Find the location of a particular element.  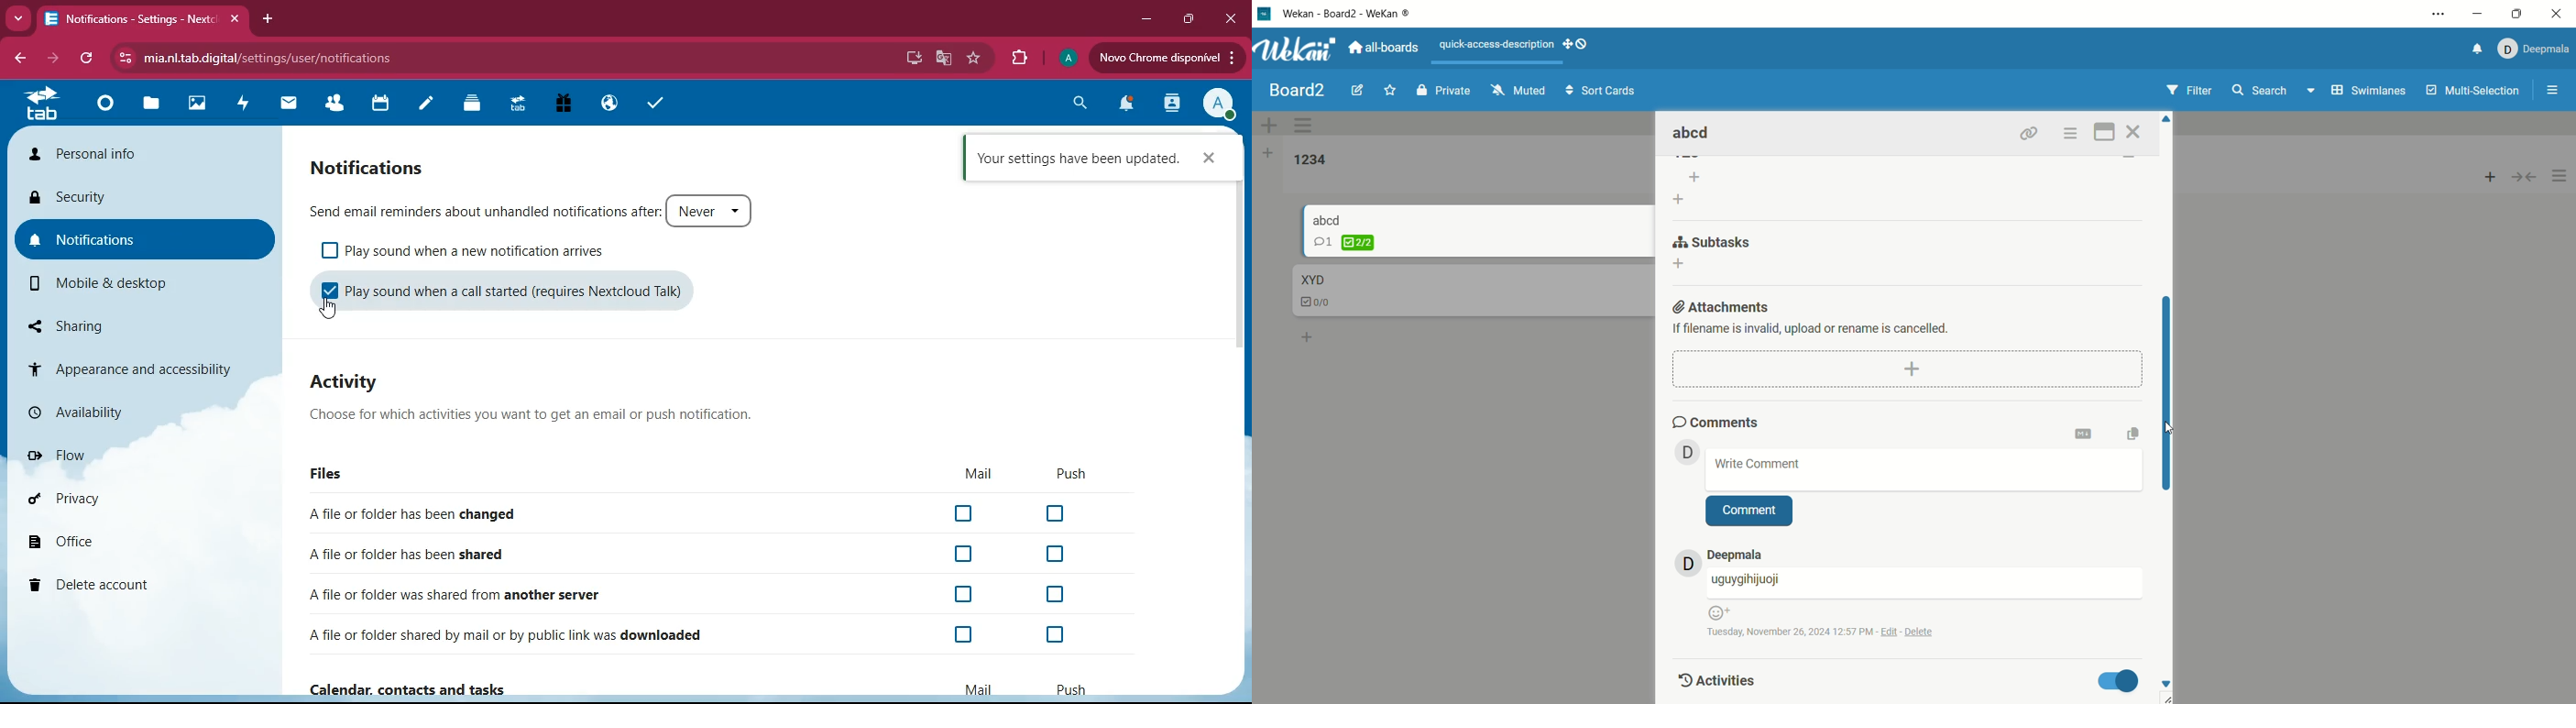

close is located at coordinates (2555, 16).